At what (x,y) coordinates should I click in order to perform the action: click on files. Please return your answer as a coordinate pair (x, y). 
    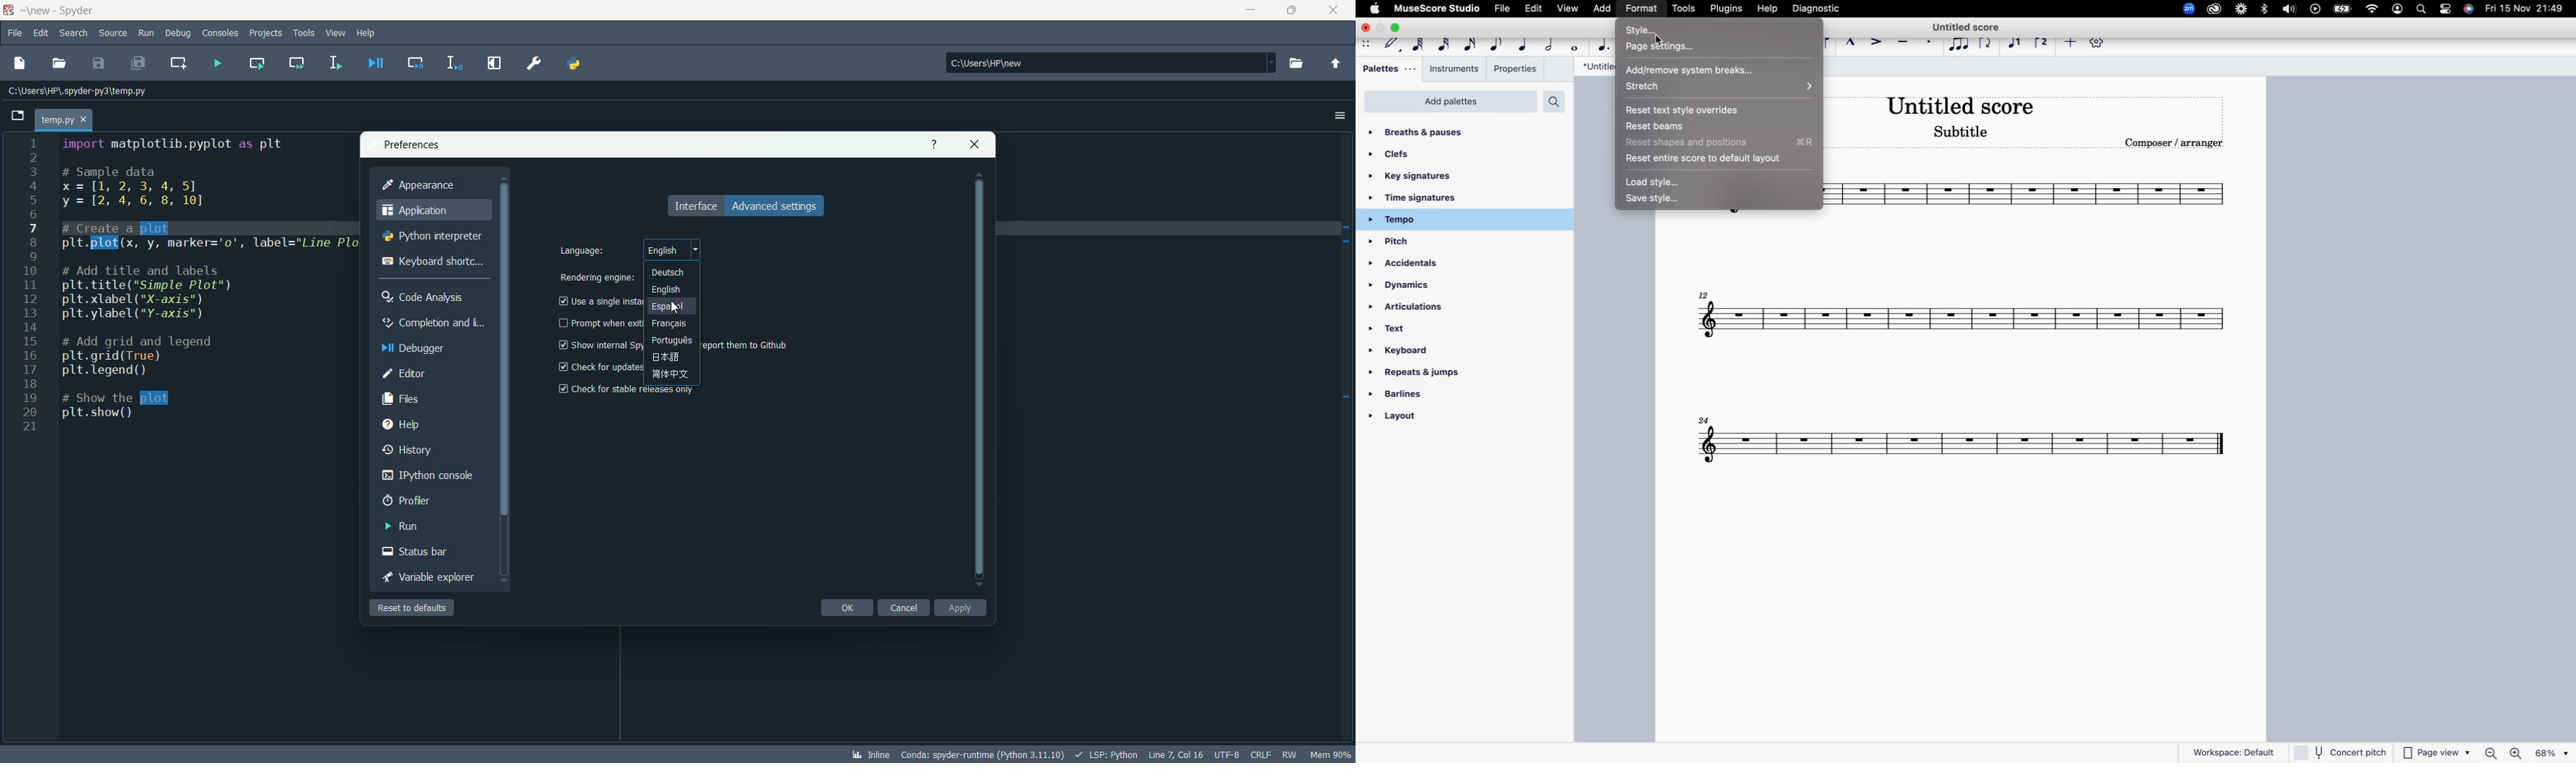
    Looking at the image, I should click on (400, 399).